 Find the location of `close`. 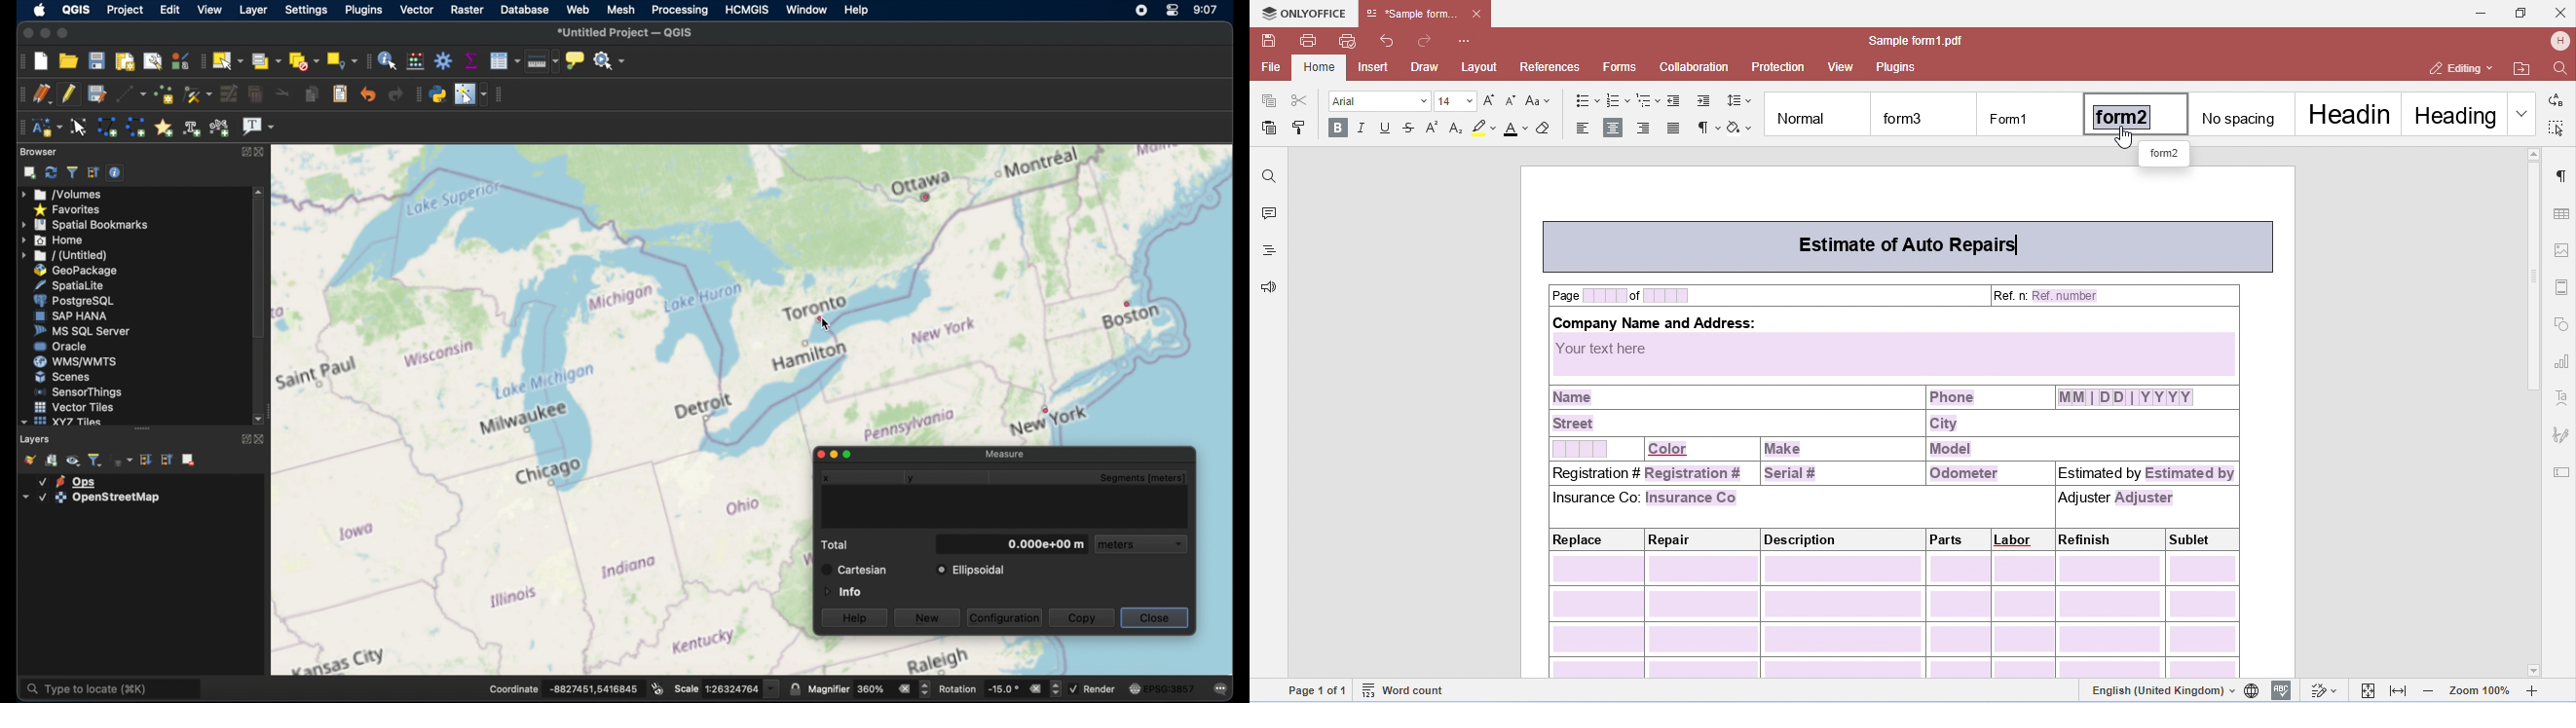

close is located at coordinates (1159, 618).